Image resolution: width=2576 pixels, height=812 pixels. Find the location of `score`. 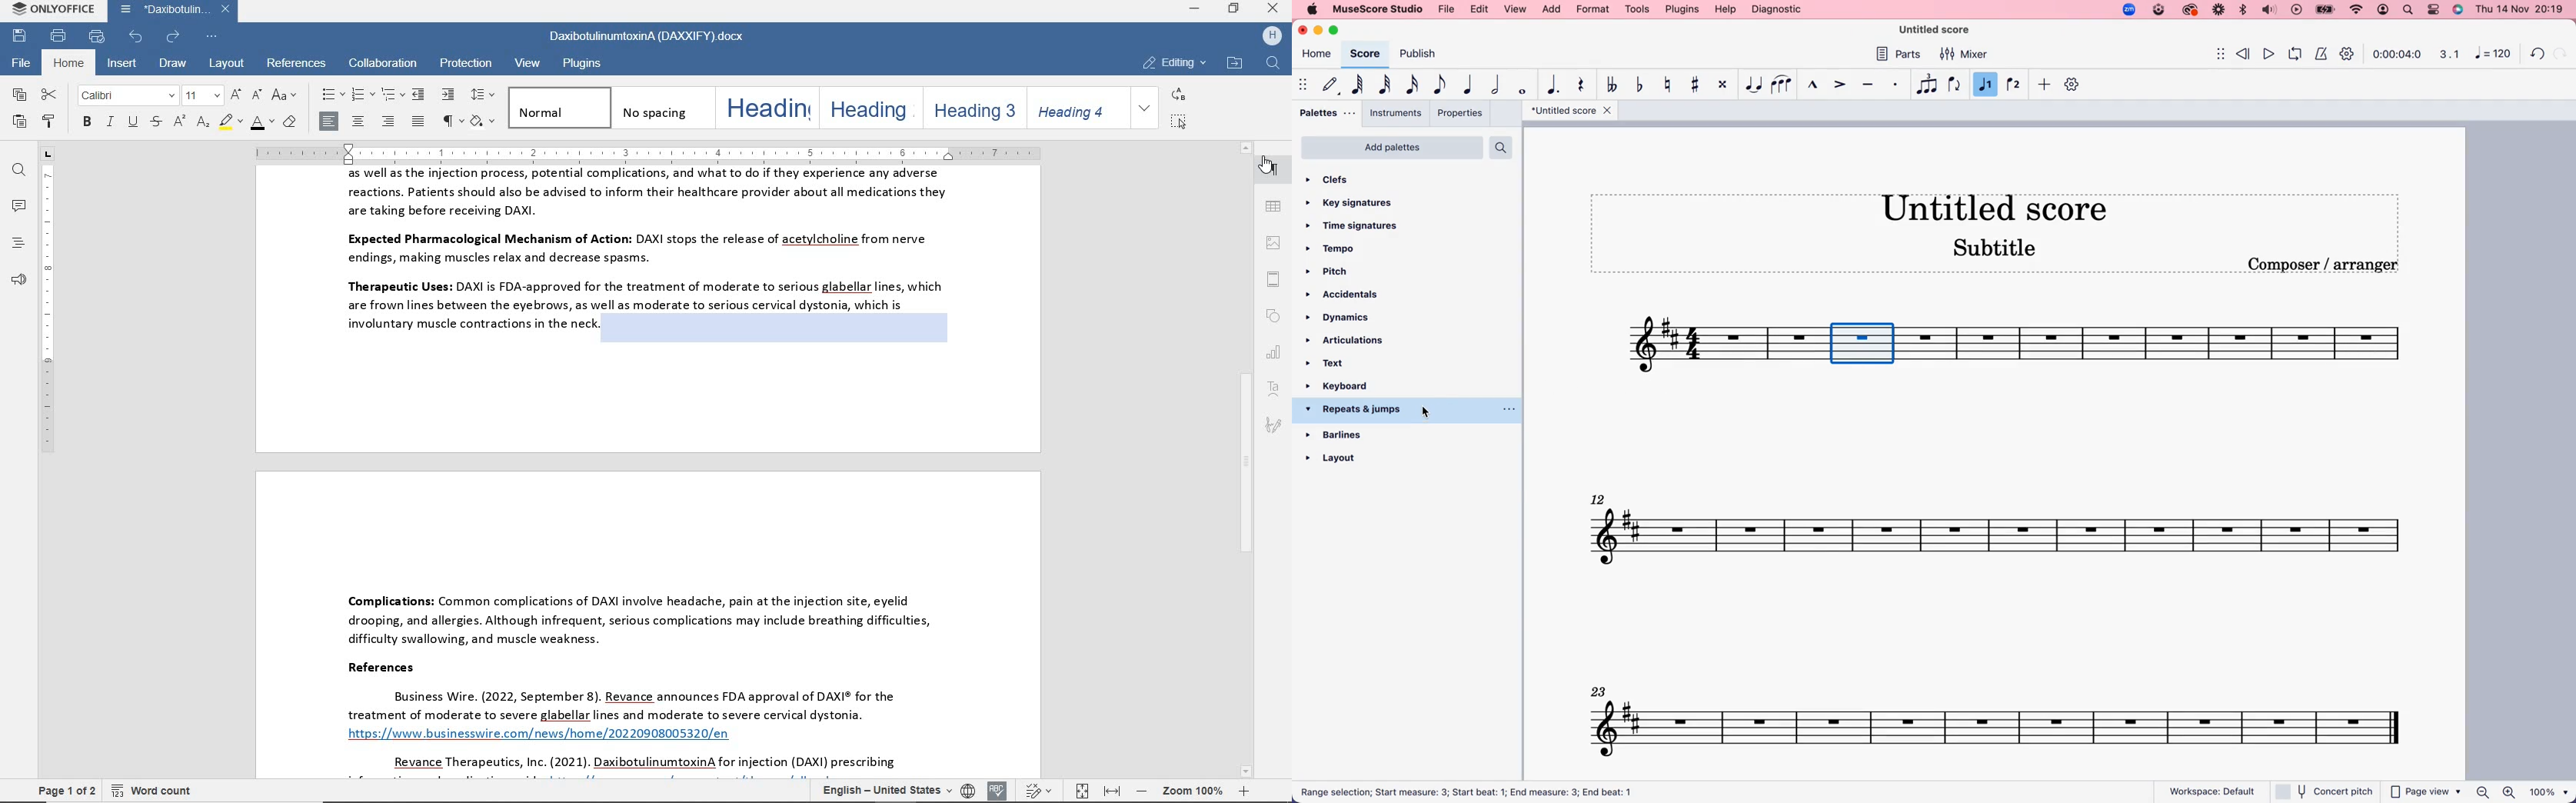

score is located at coordinates (2179, 349).